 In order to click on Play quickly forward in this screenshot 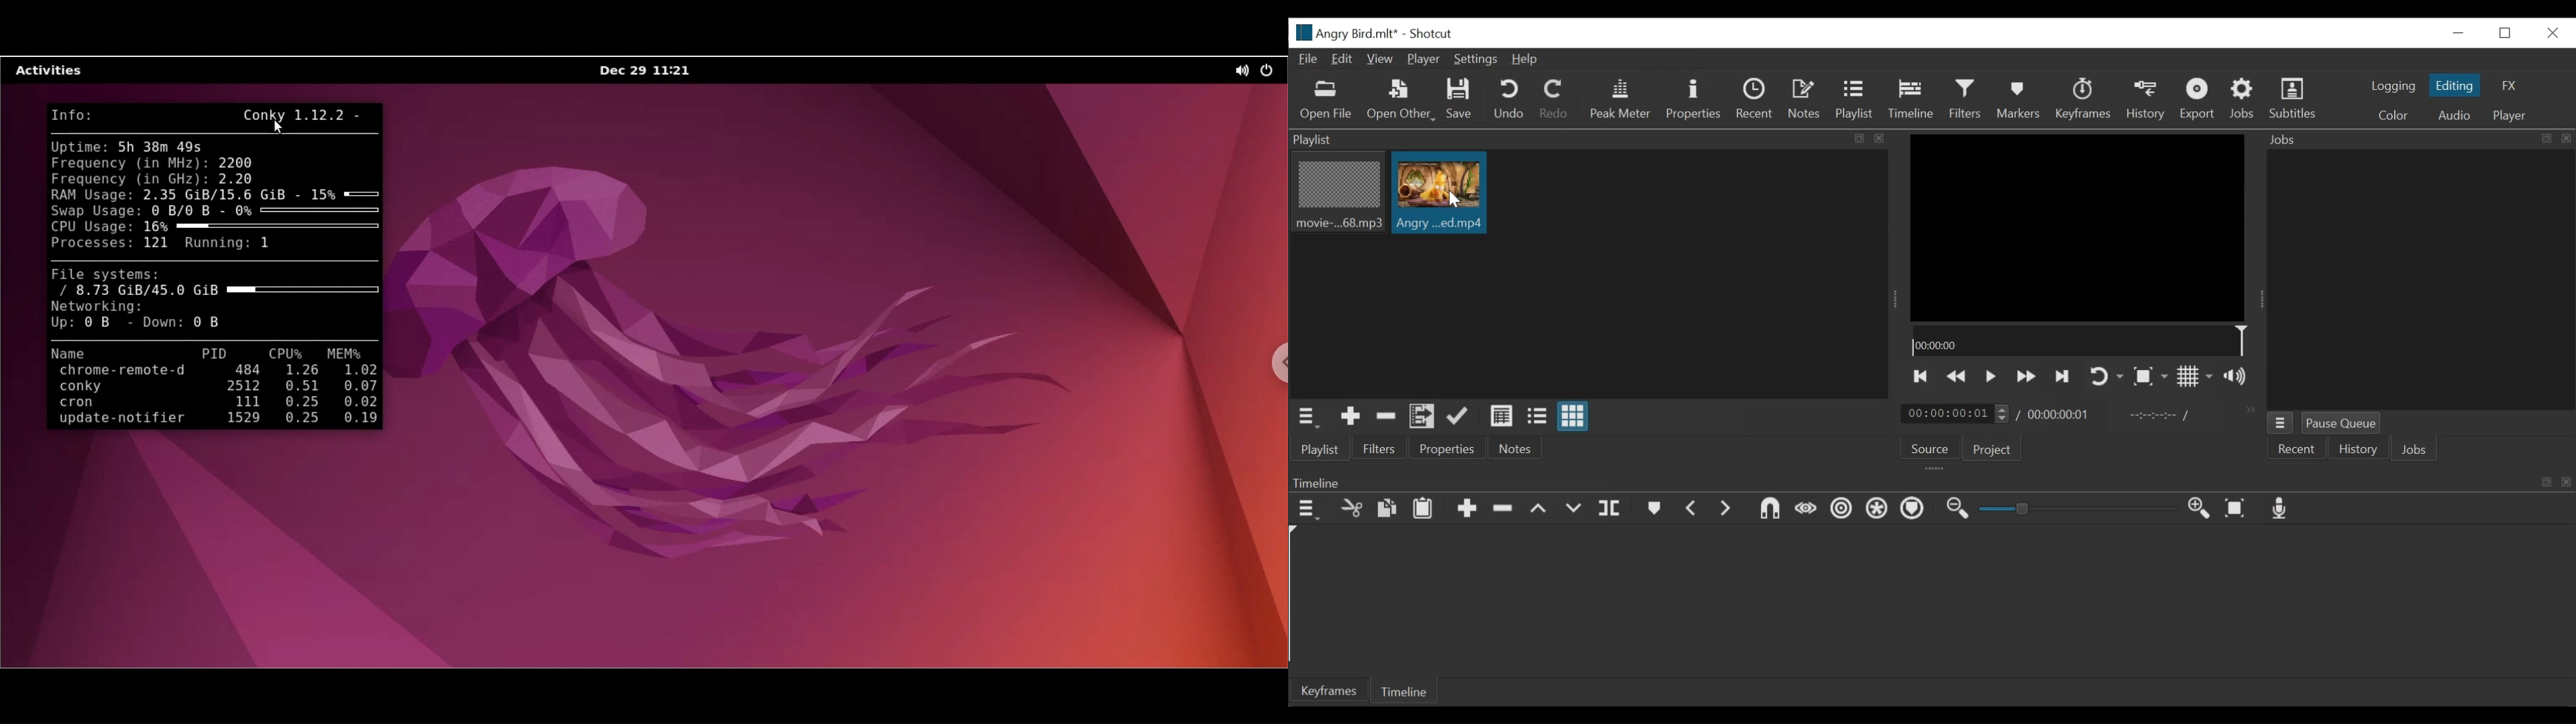, I will do `click(2025, 377)`.